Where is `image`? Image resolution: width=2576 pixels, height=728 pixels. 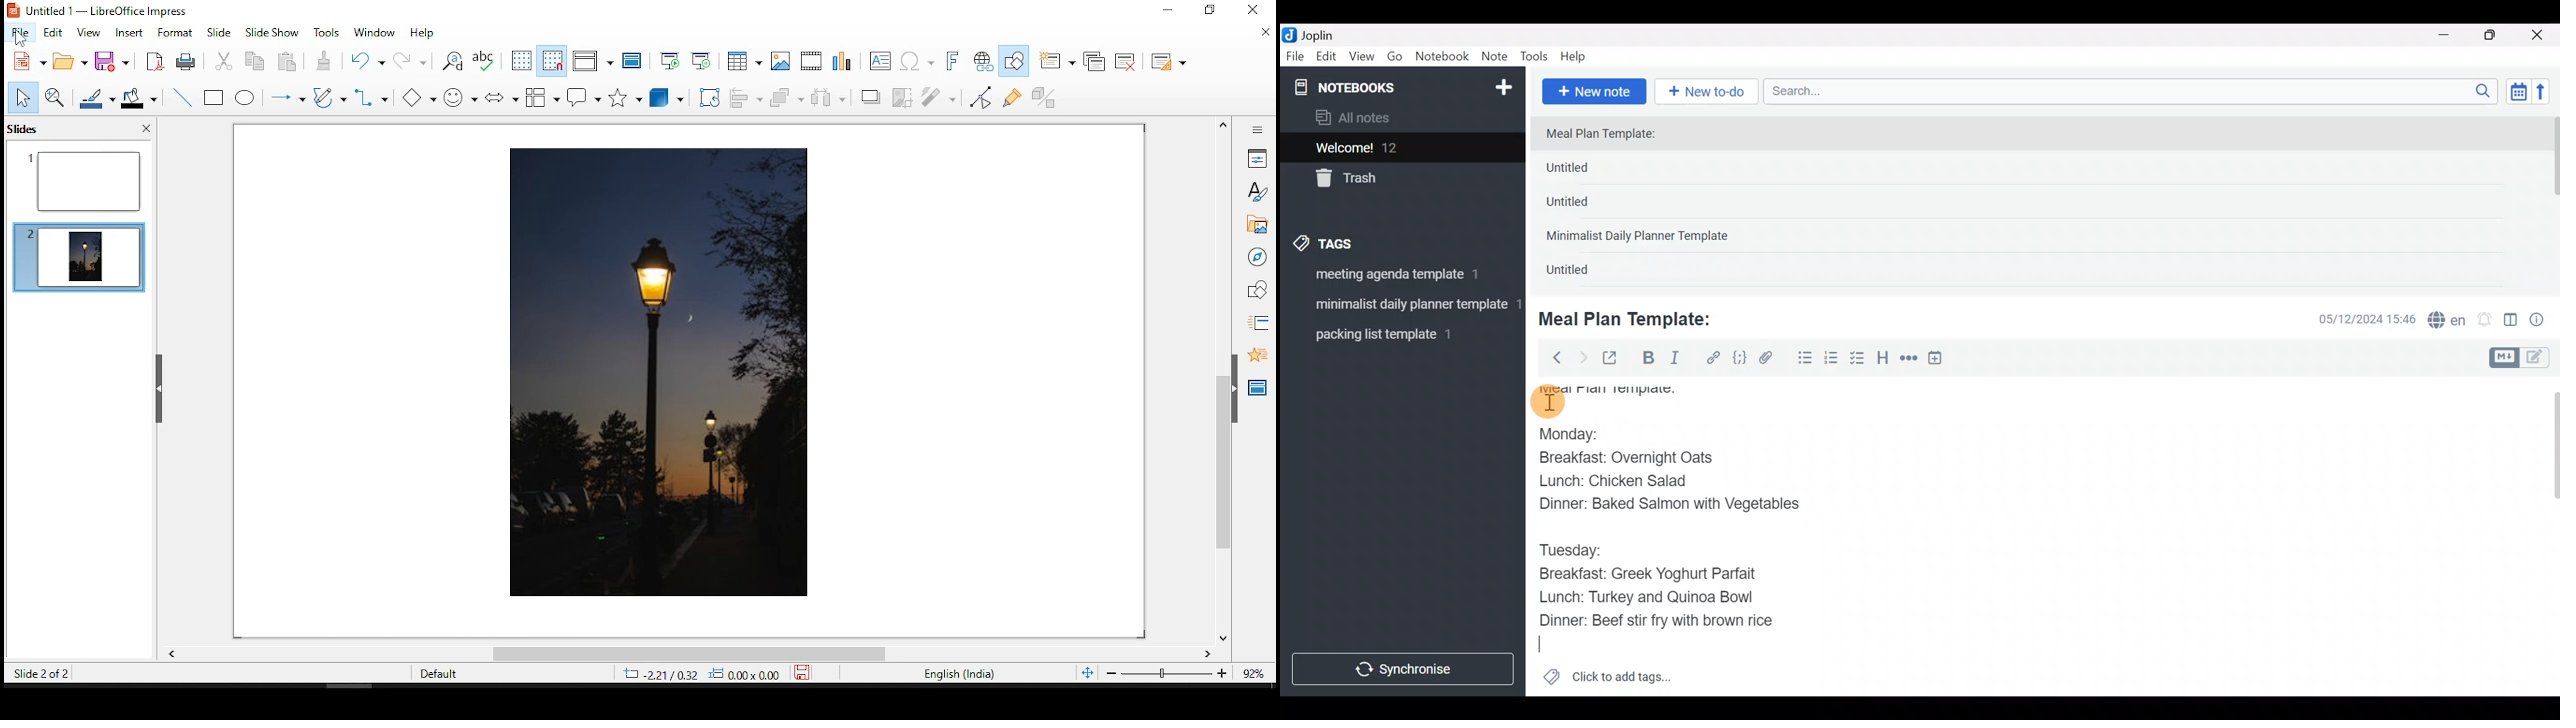
image is located at coordinates (646, 373).